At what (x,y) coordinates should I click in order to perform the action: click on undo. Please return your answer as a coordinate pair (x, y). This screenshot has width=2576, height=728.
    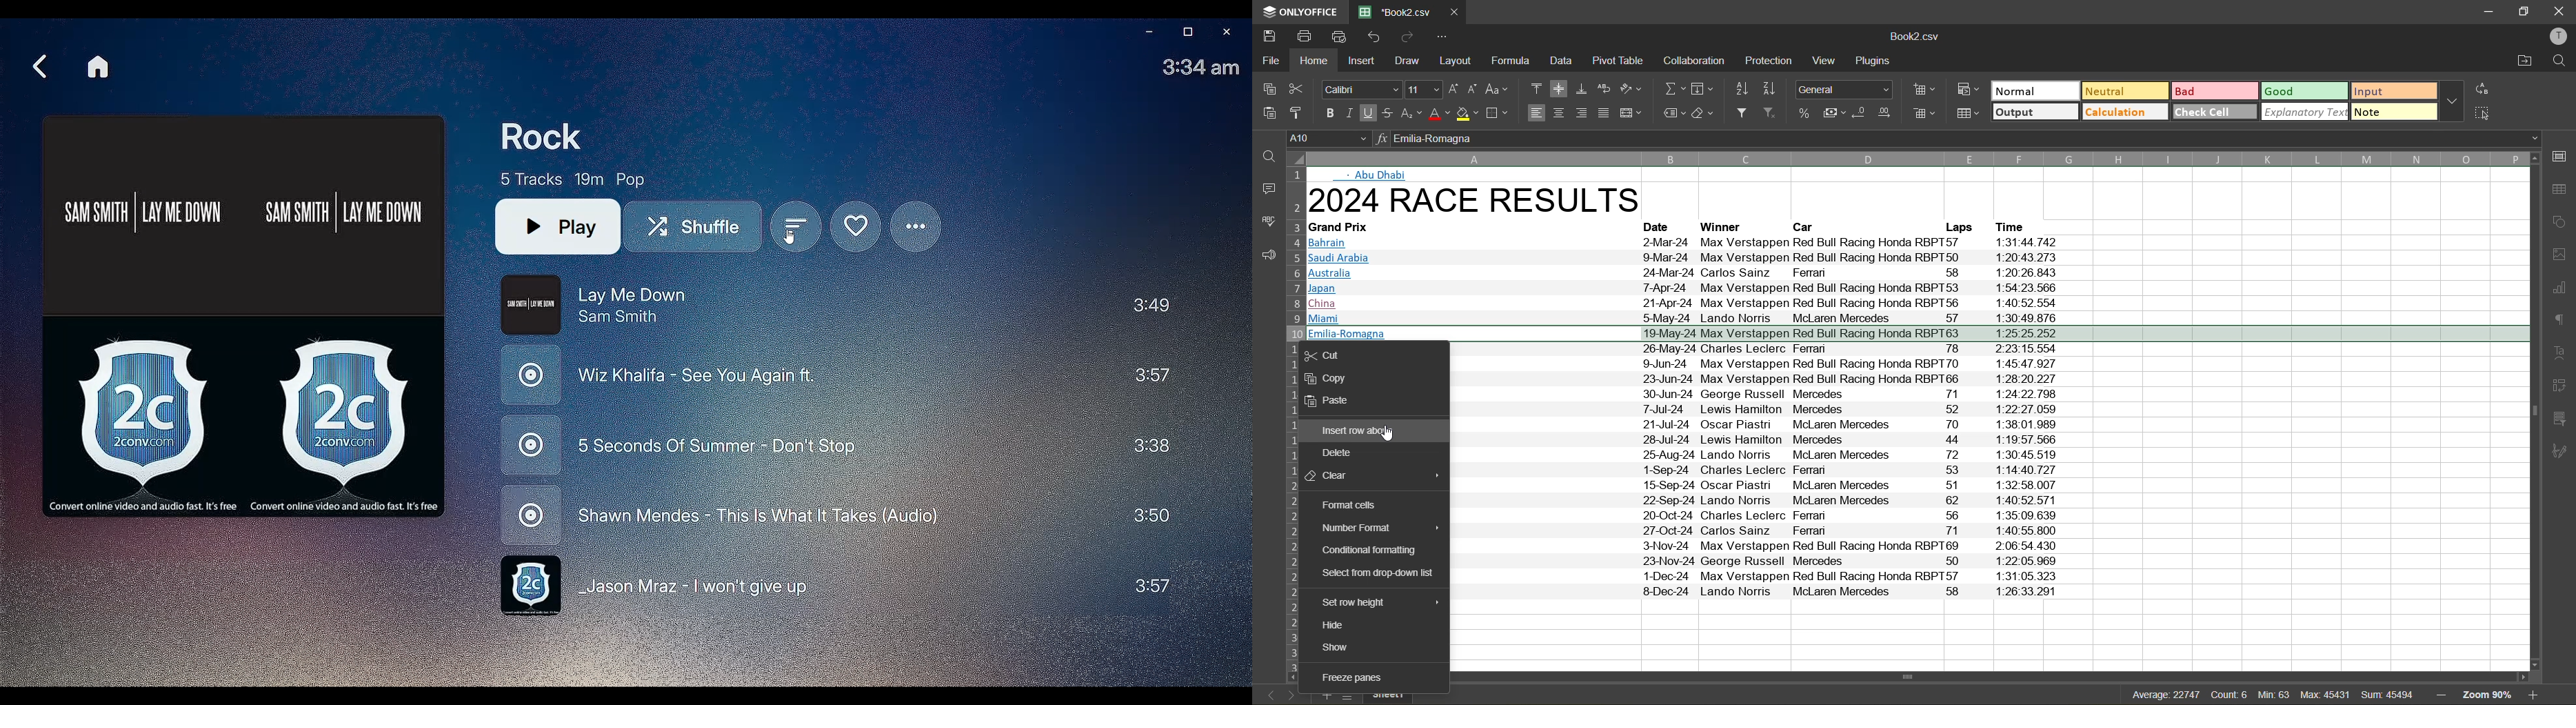
    Looking at the image, I should click on (1373, 38).